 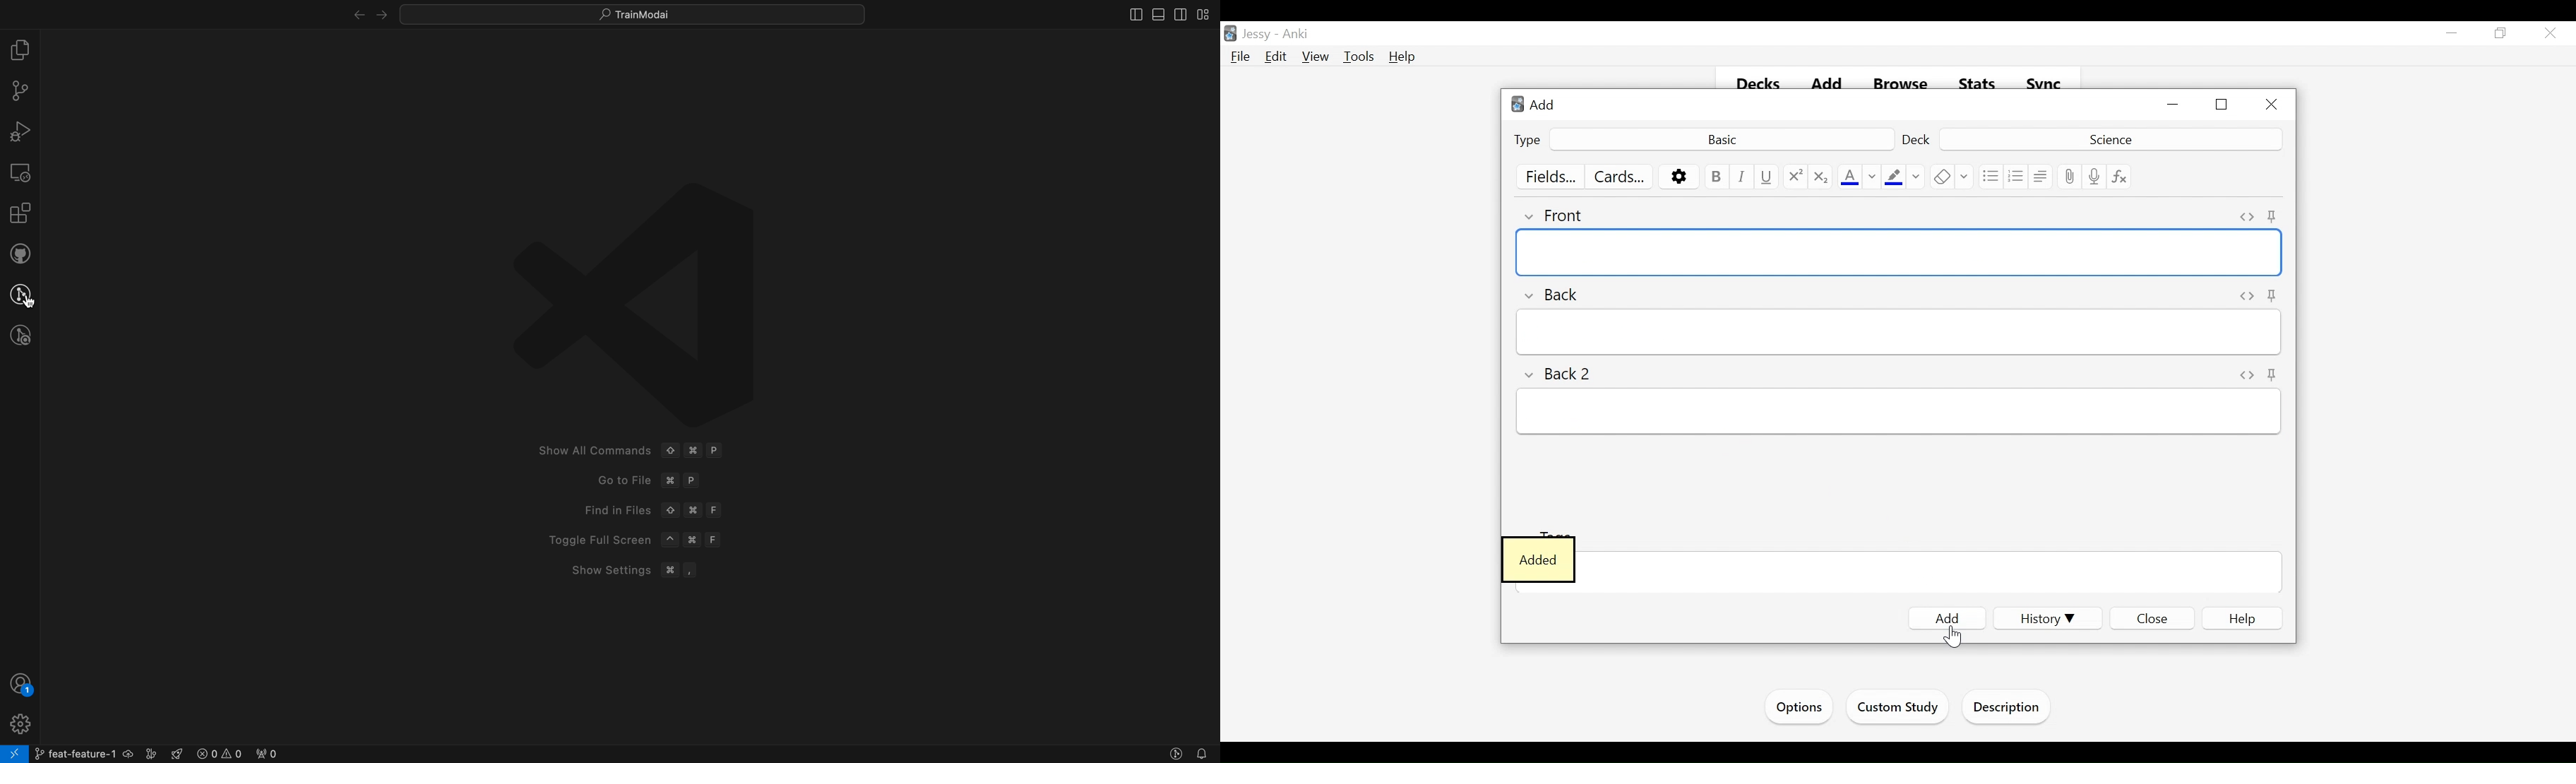 What do you see at coordinates (1715, 177) in the screenshot?
I see `Bold` at bounding box center [1715, 177].